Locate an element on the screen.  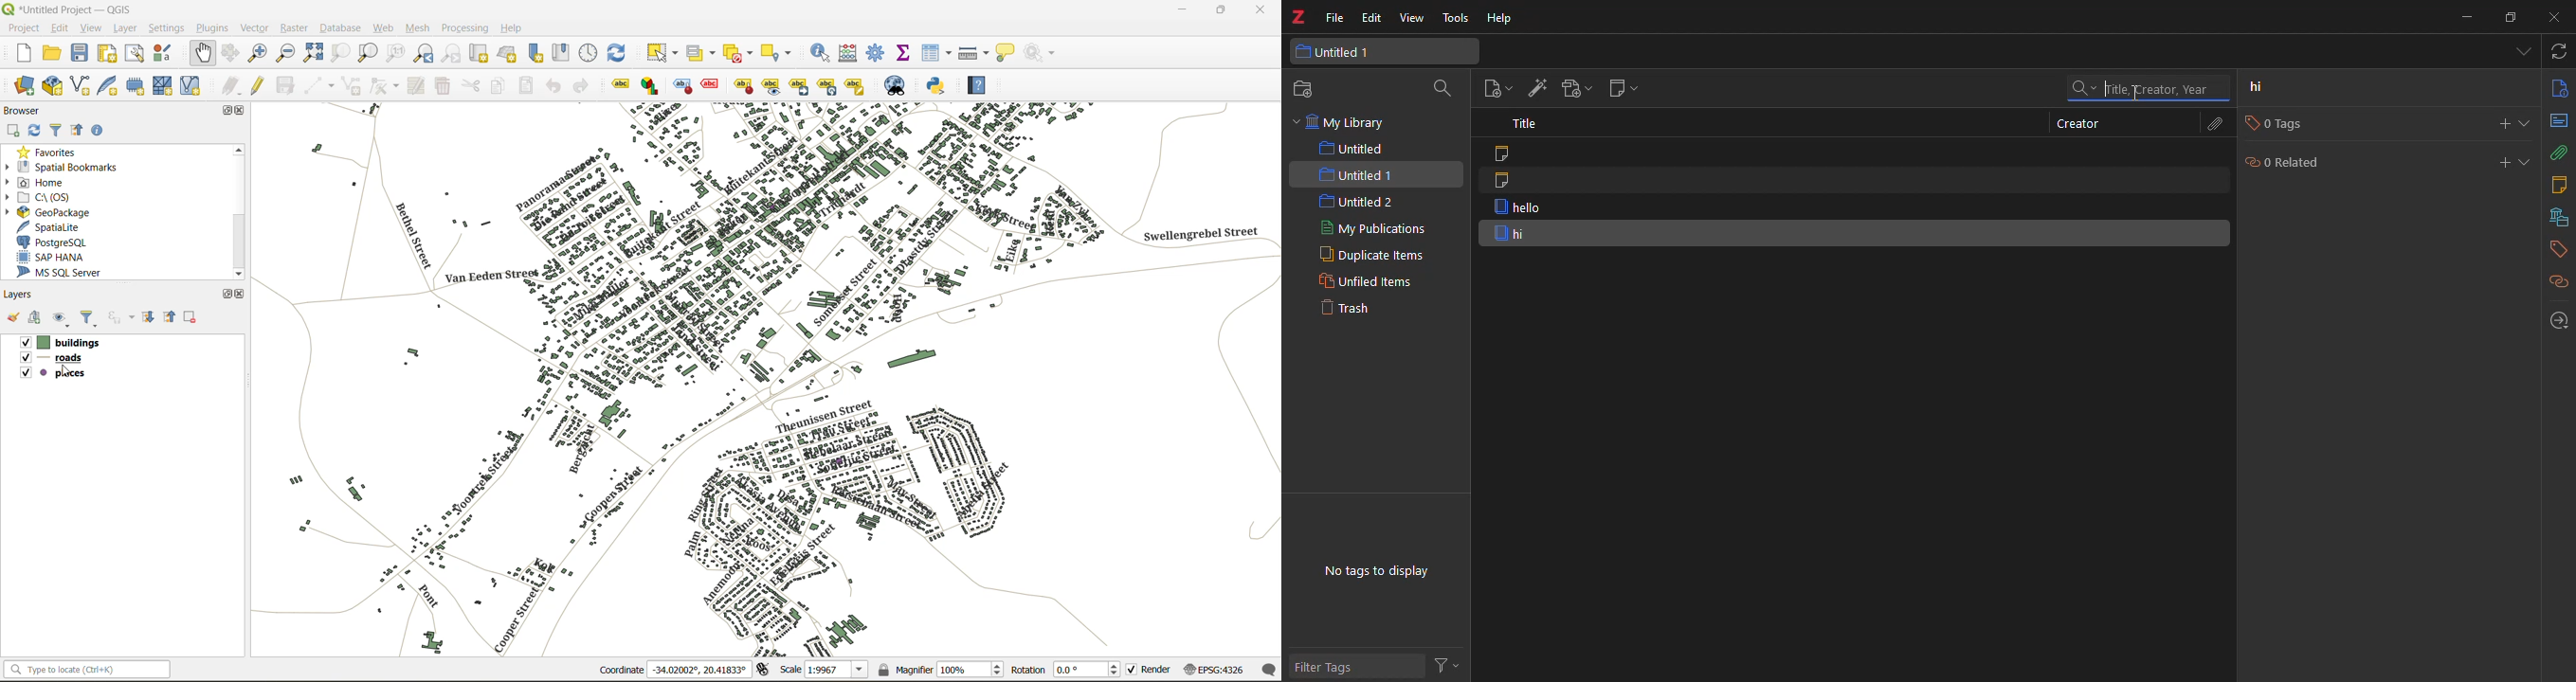
tools is located at coordinates (1456, 18).